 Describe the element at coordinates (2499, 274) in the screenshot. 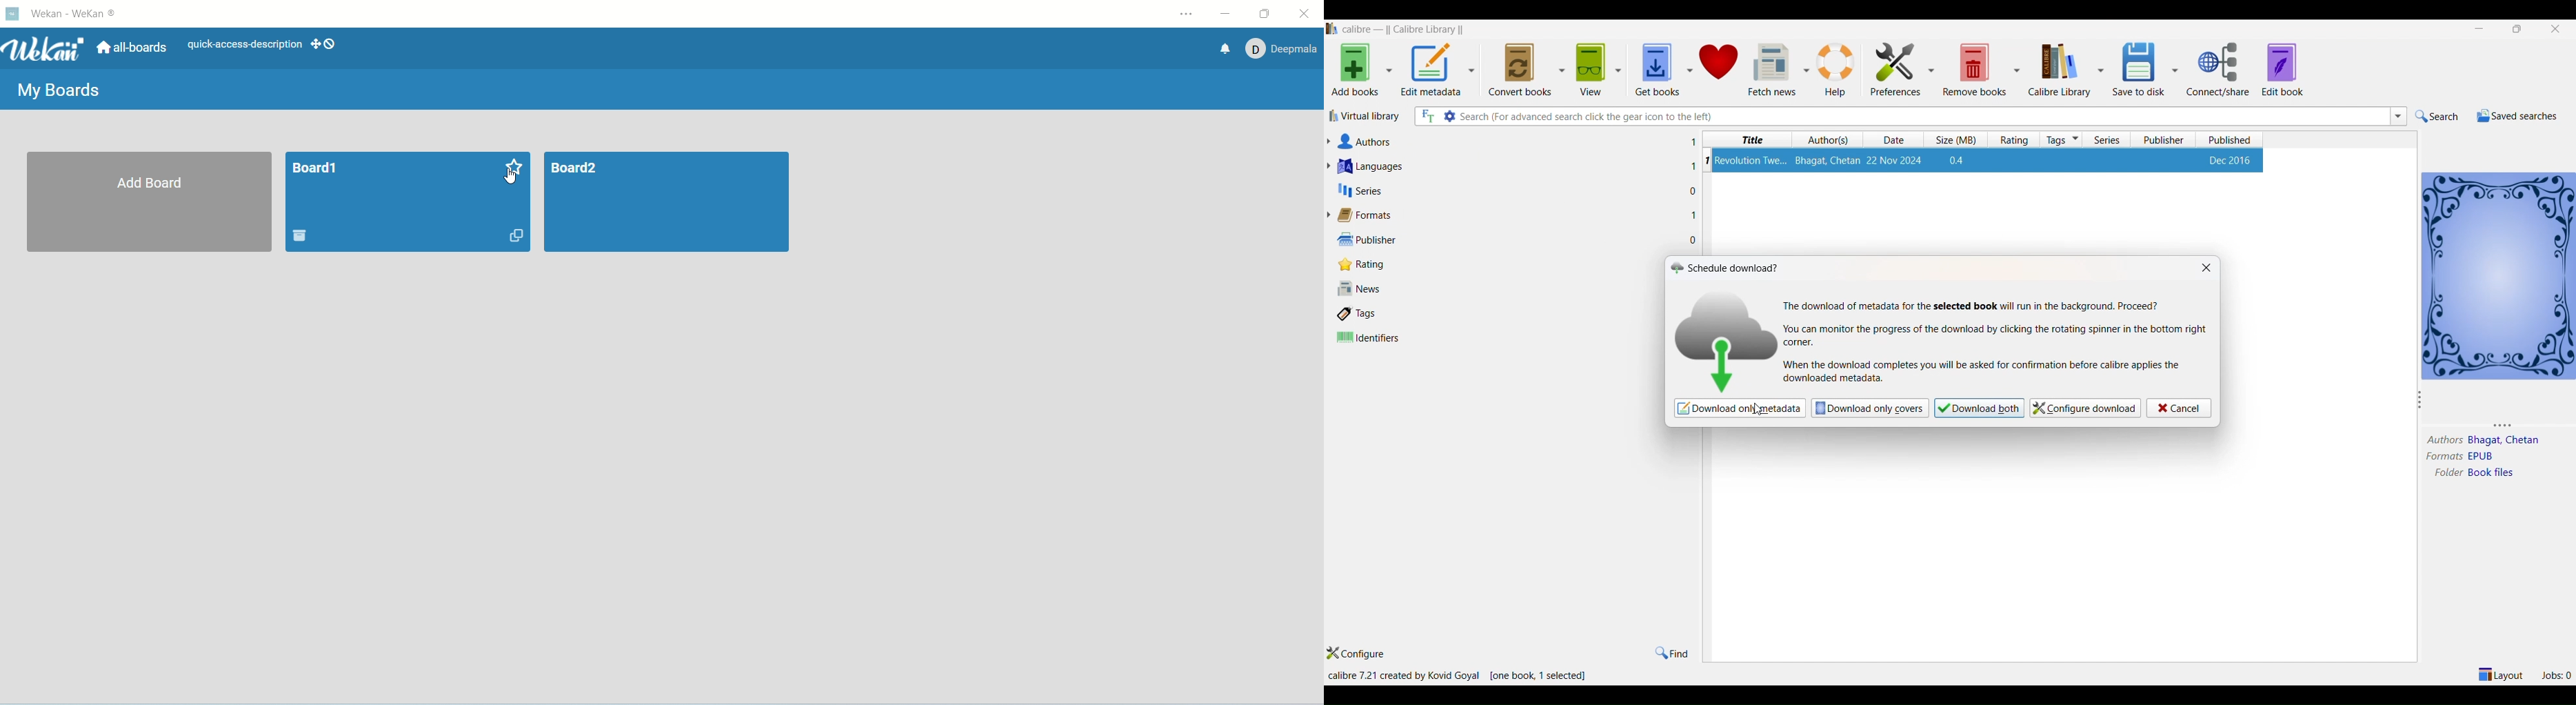

I see `book details window view icon` at that location.